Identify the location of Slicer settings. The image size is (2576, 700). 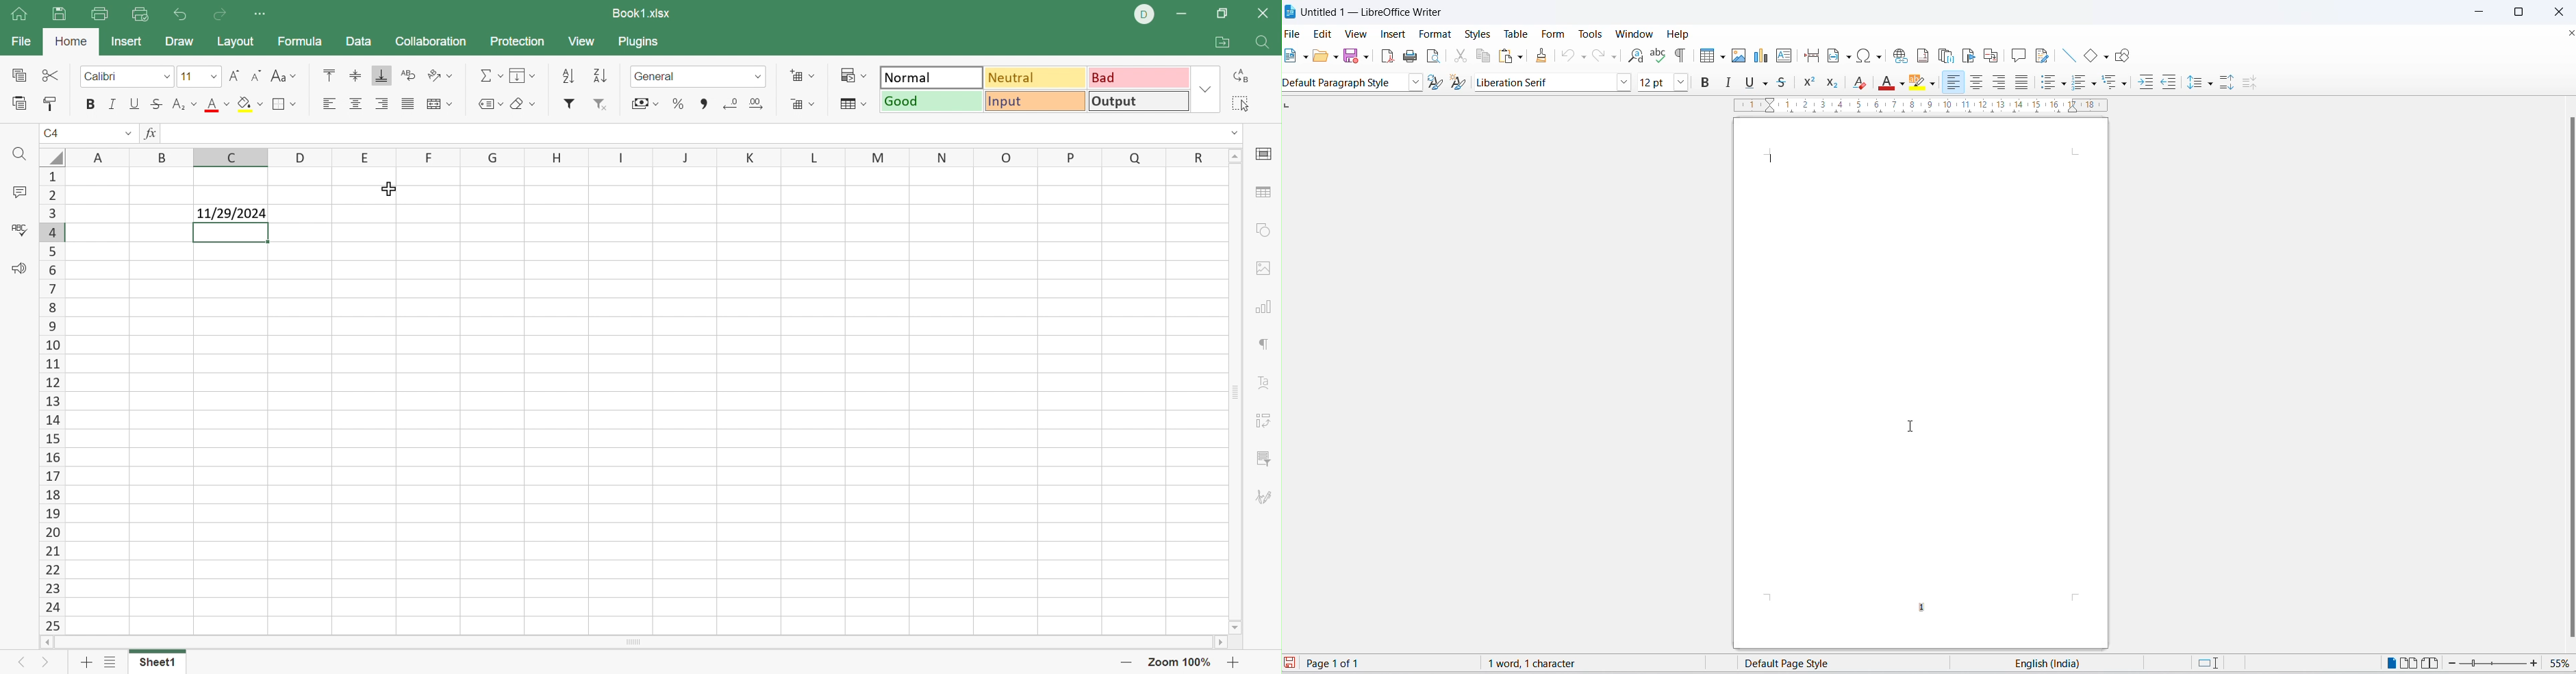
(1263, 459).